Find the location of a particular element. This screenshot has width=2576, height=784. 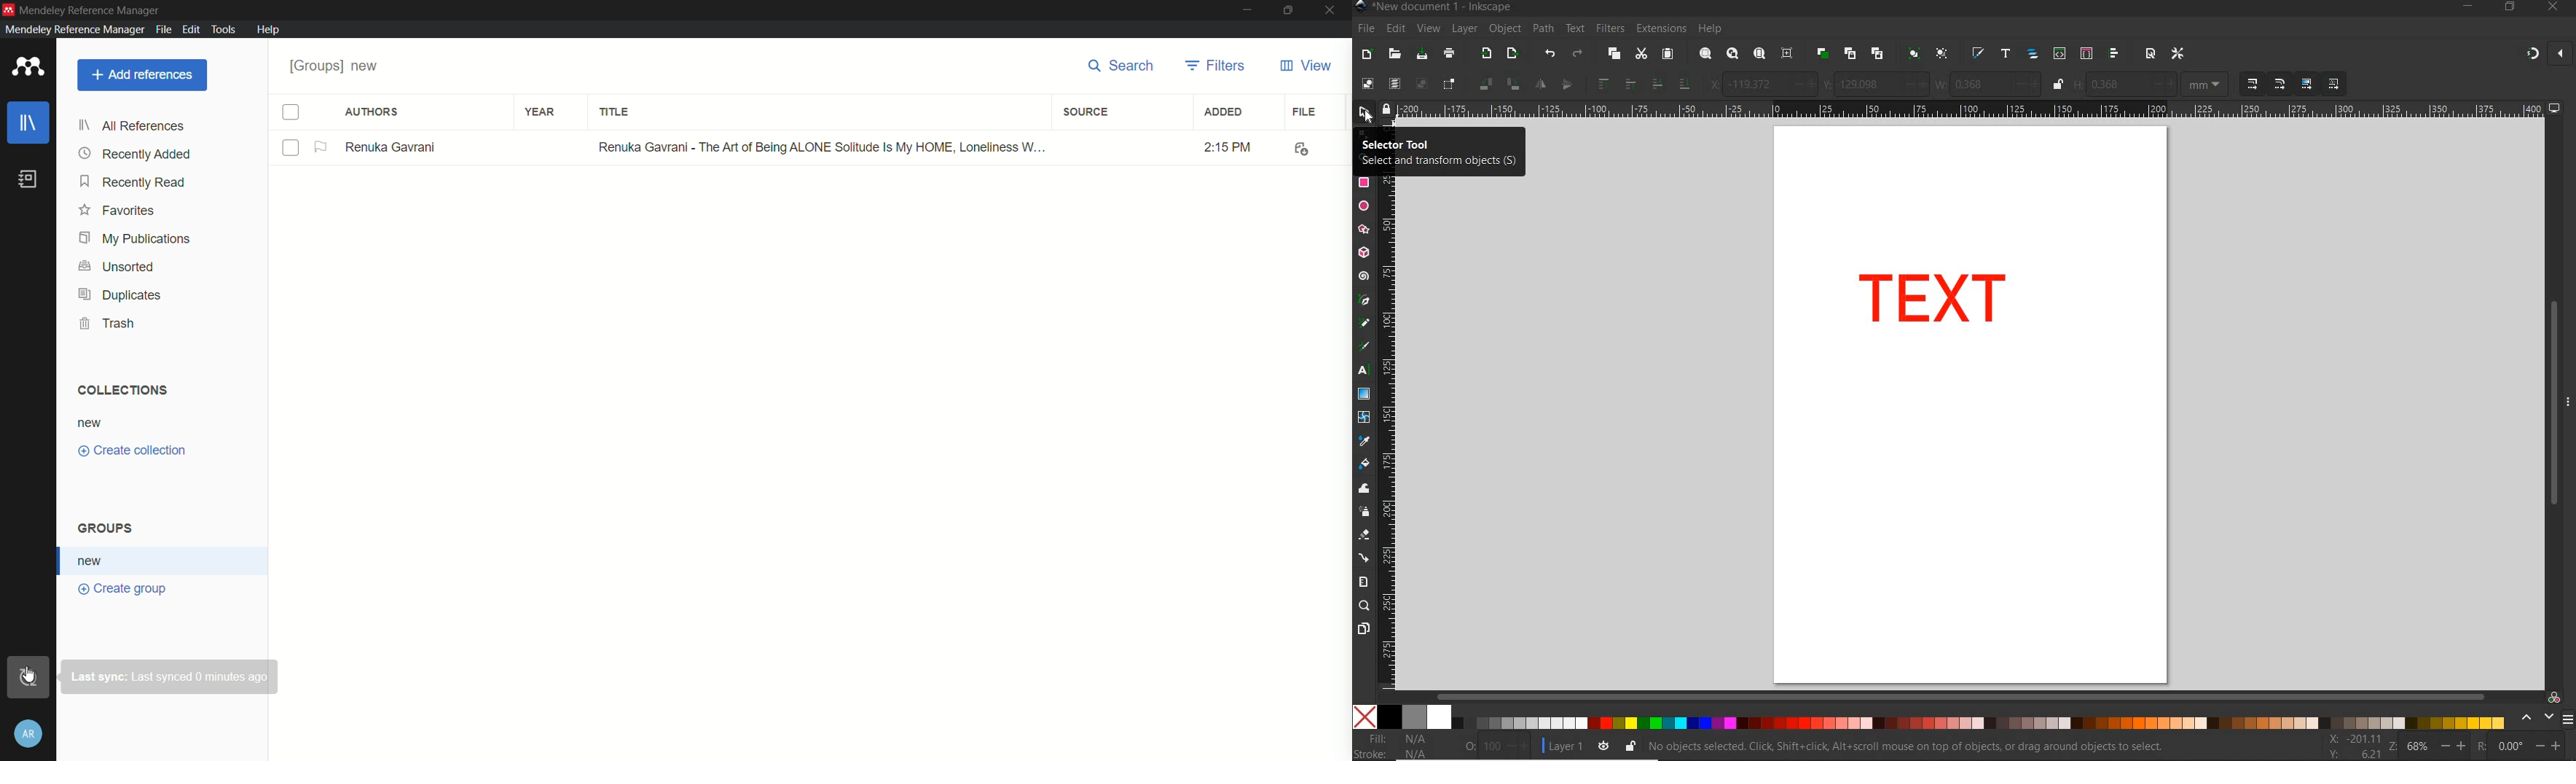

edit menu is located at coordinates (190, 28).